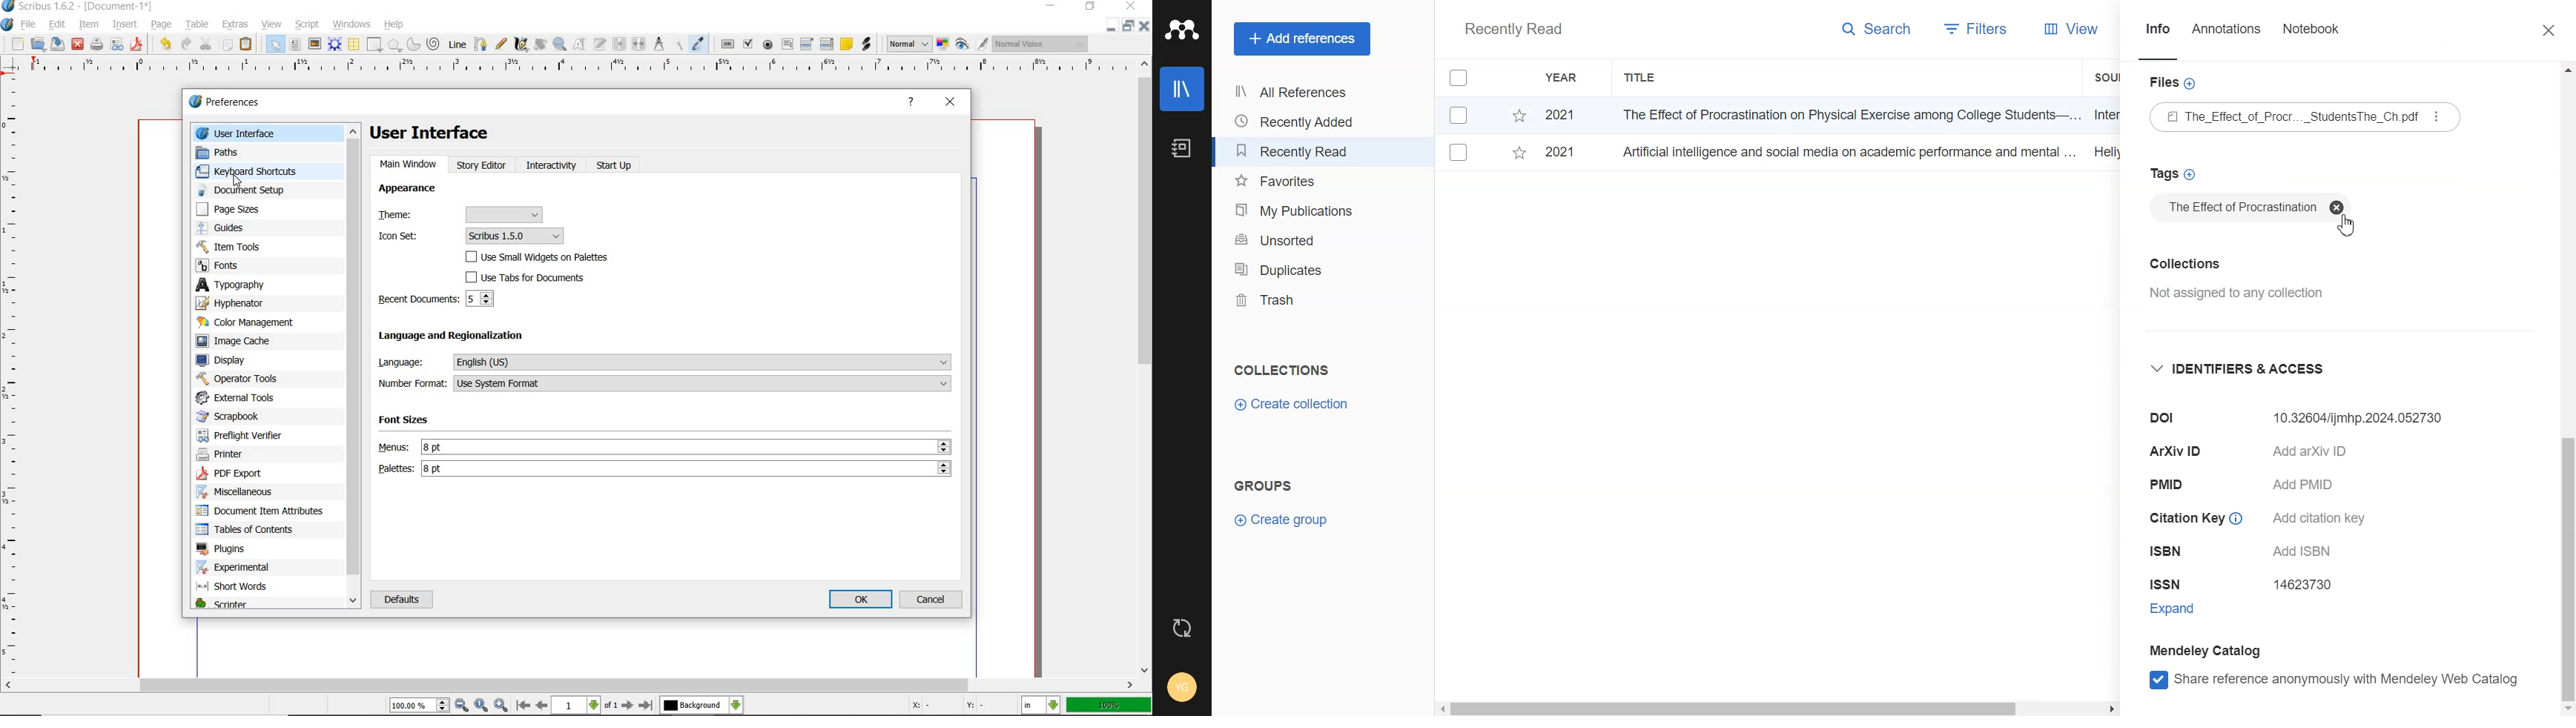 Image resolution: width=2576 pixels, height=728 pixels. Describe the element at coordinates (87, 23) in the screenshot. I see `item` at that location.